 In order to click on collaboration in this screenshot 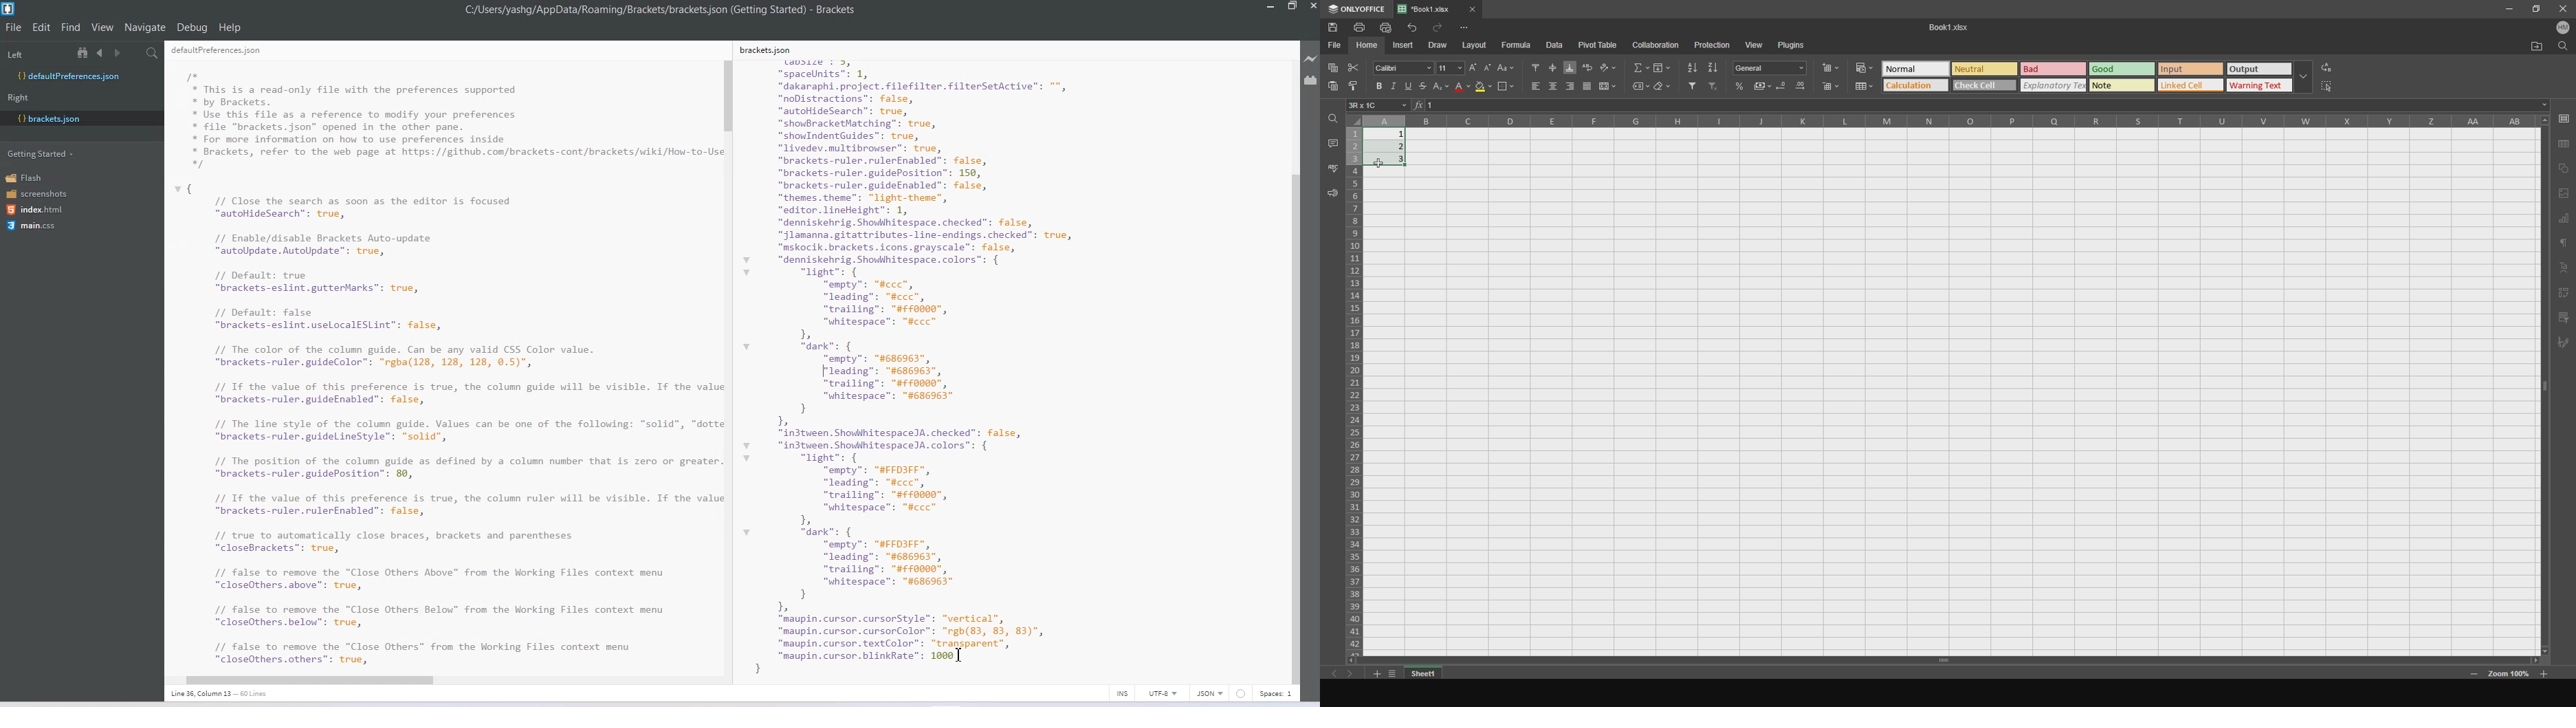, I will do `click(1657, 45)`.